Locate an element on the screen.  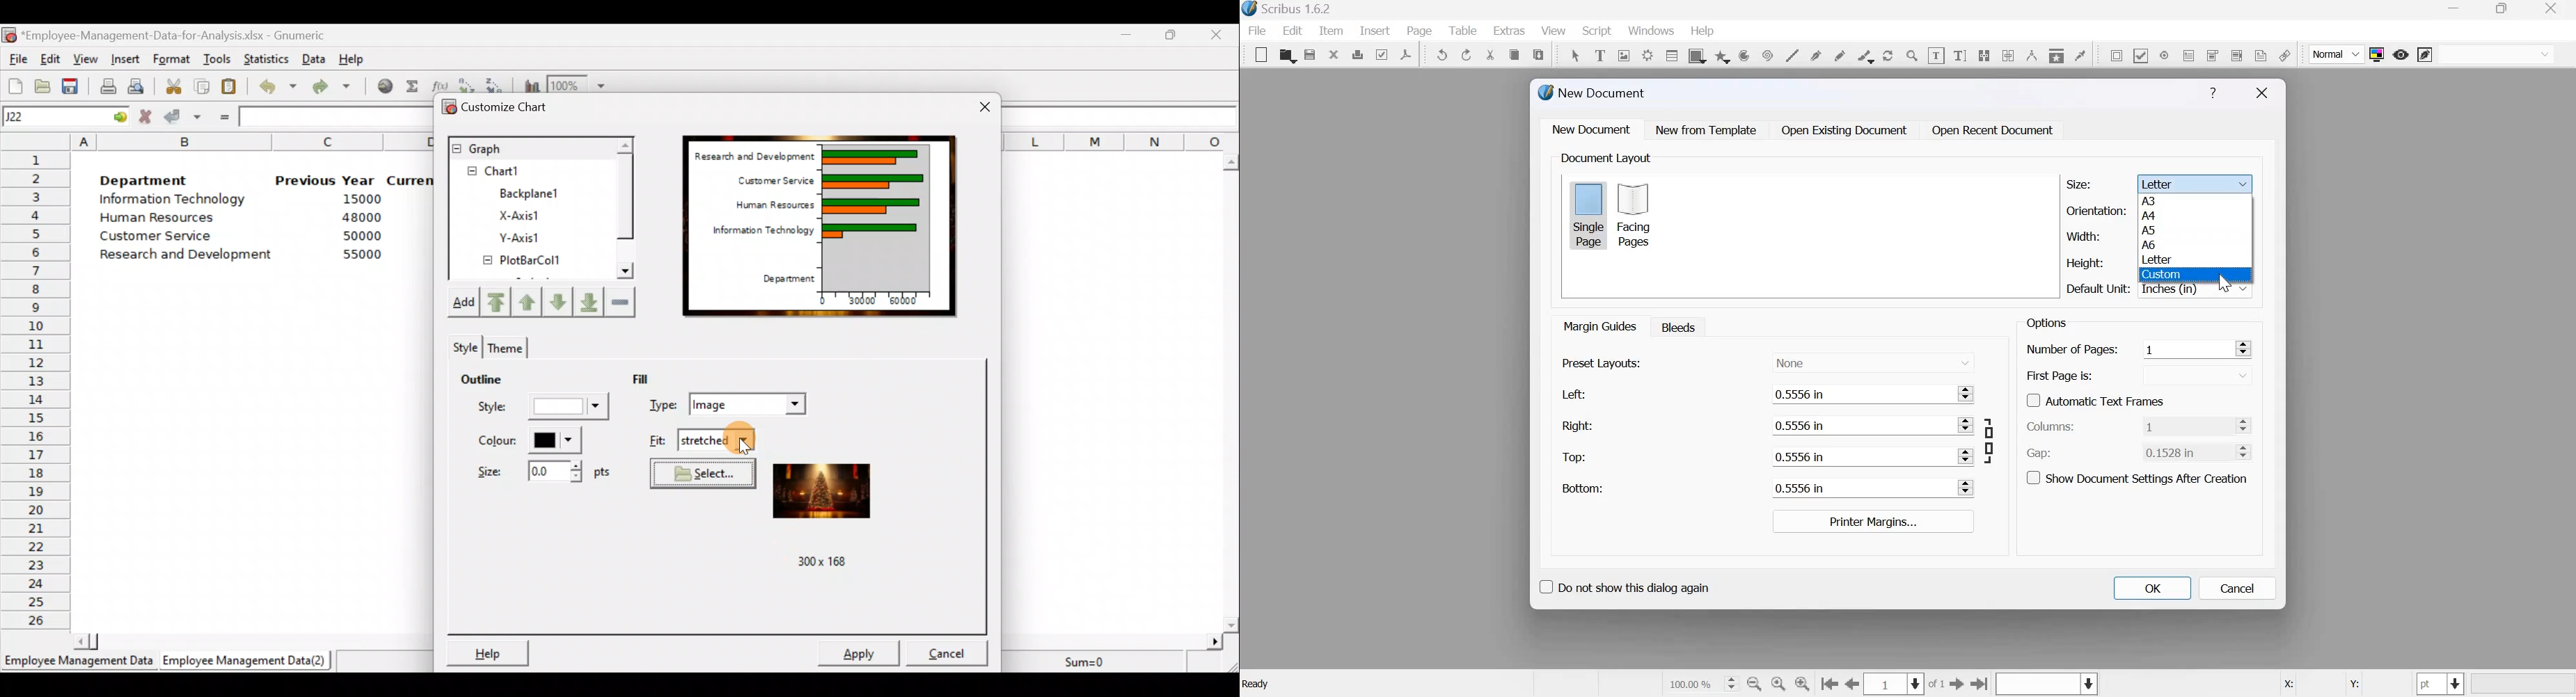
View is located at coordinates (86, 58).